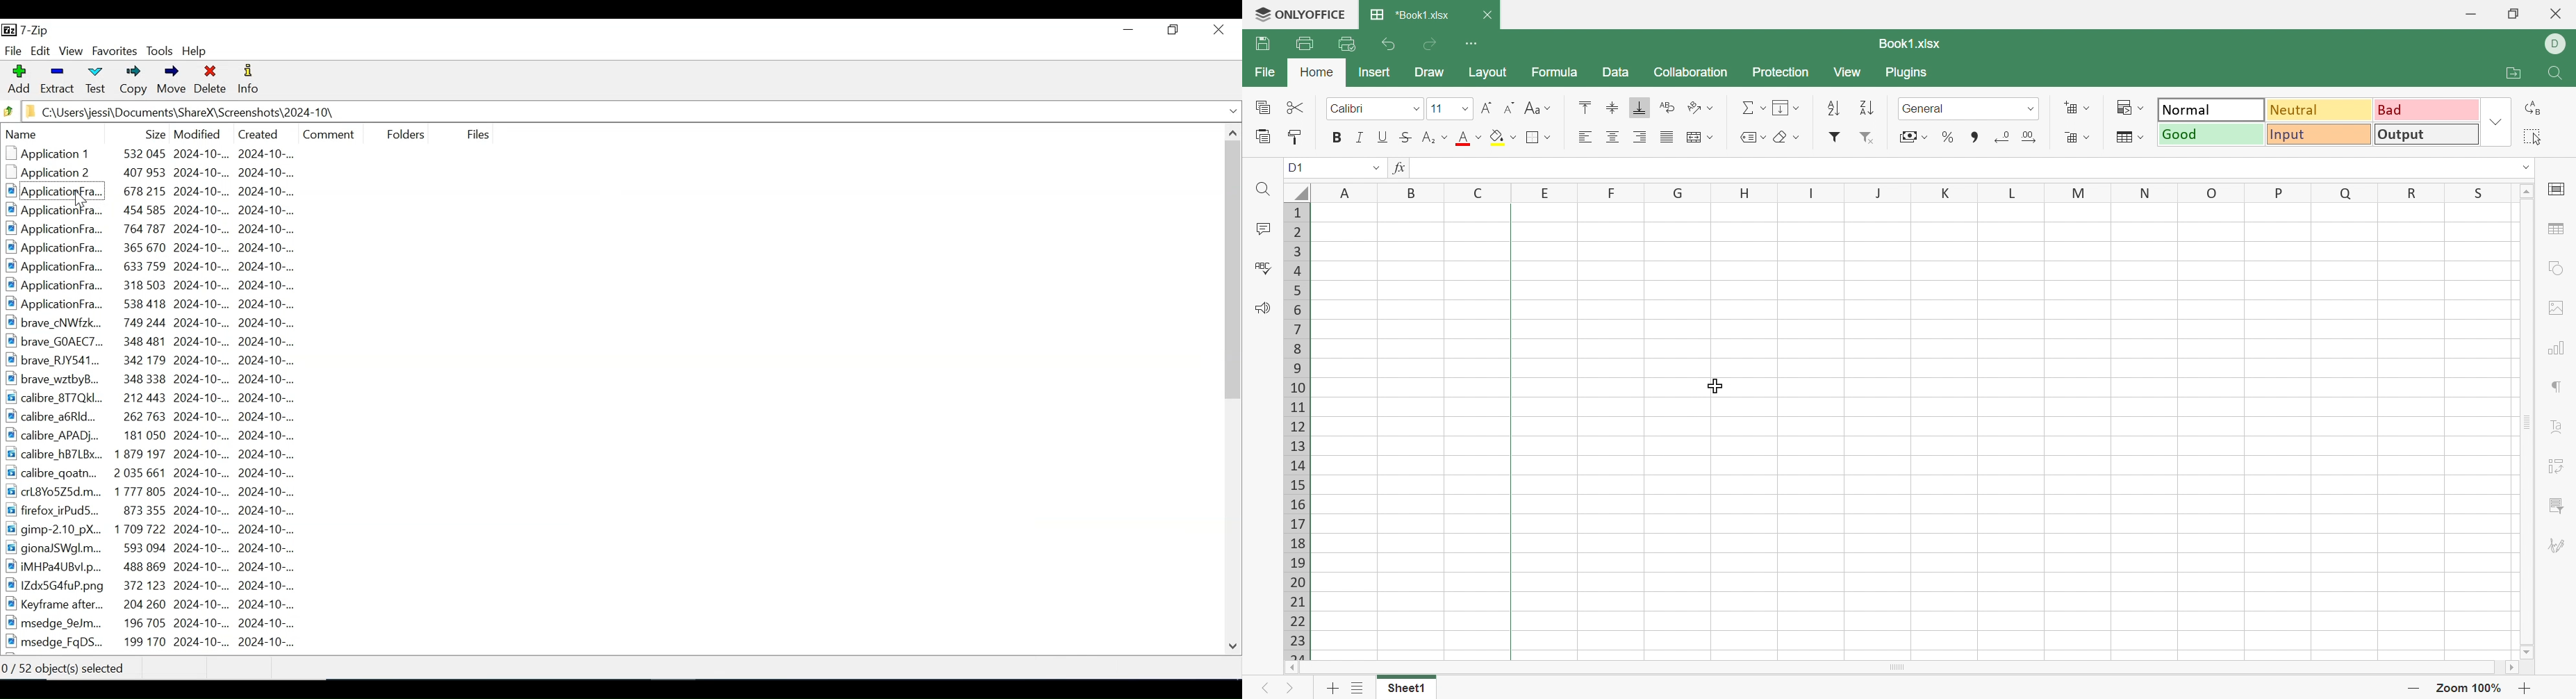  What do you see at coordinates (2122, 106) in the screenshot?
I see `Conditional formatting` at bounding box center [2122, 106].